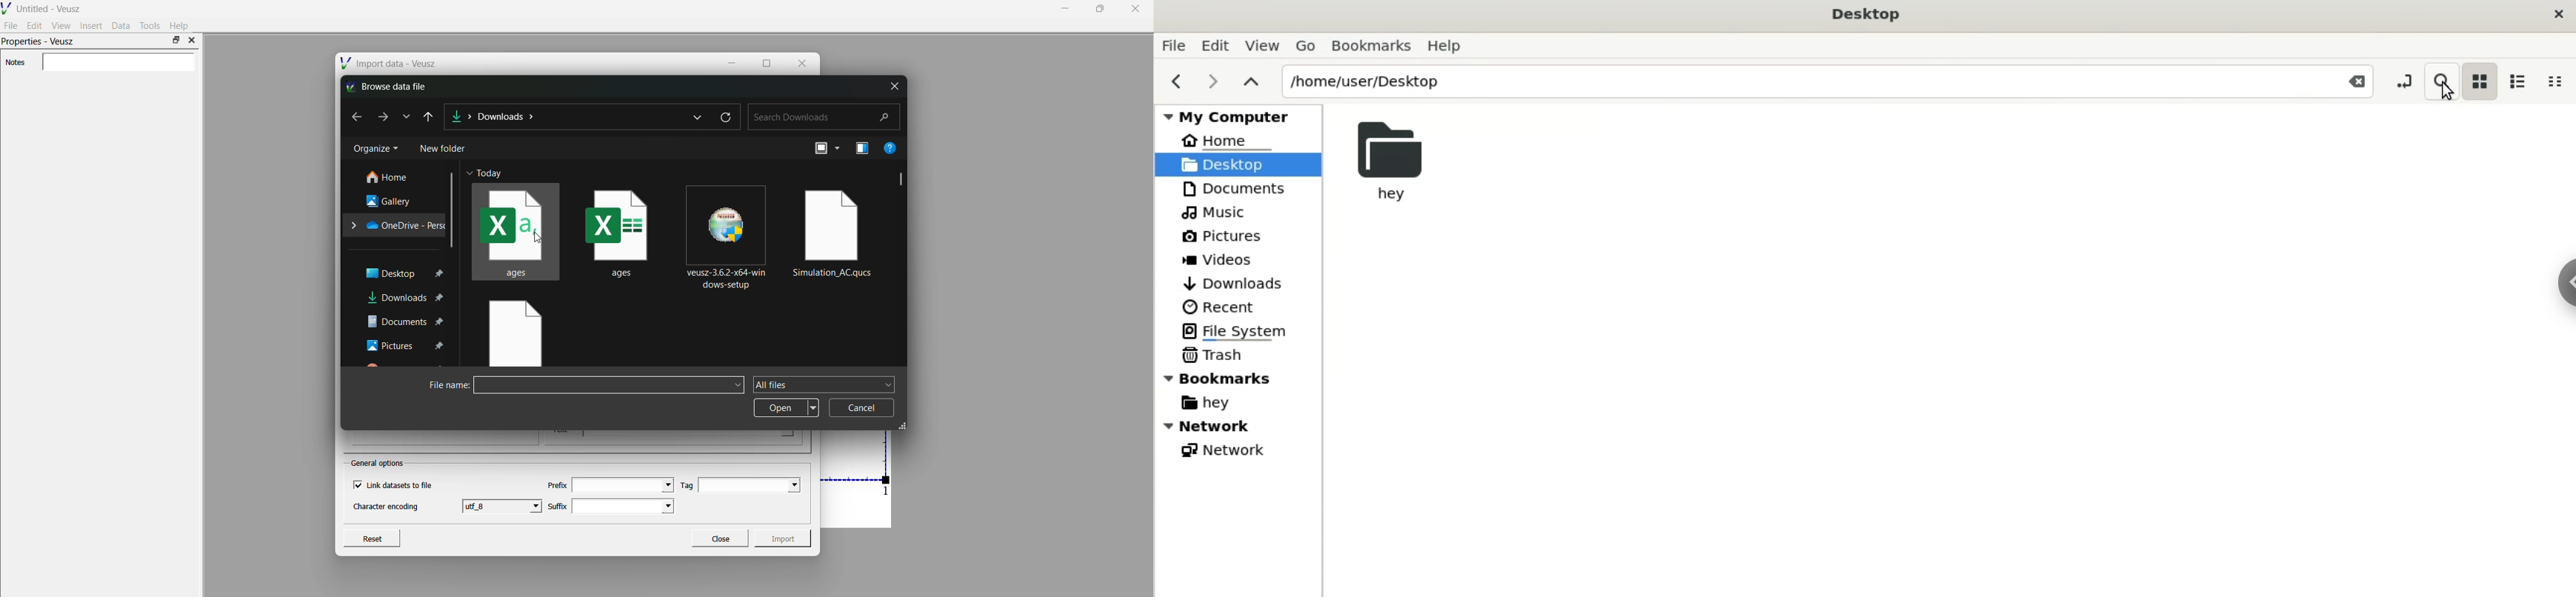  I want to click on suffix field, so click(625, 506).